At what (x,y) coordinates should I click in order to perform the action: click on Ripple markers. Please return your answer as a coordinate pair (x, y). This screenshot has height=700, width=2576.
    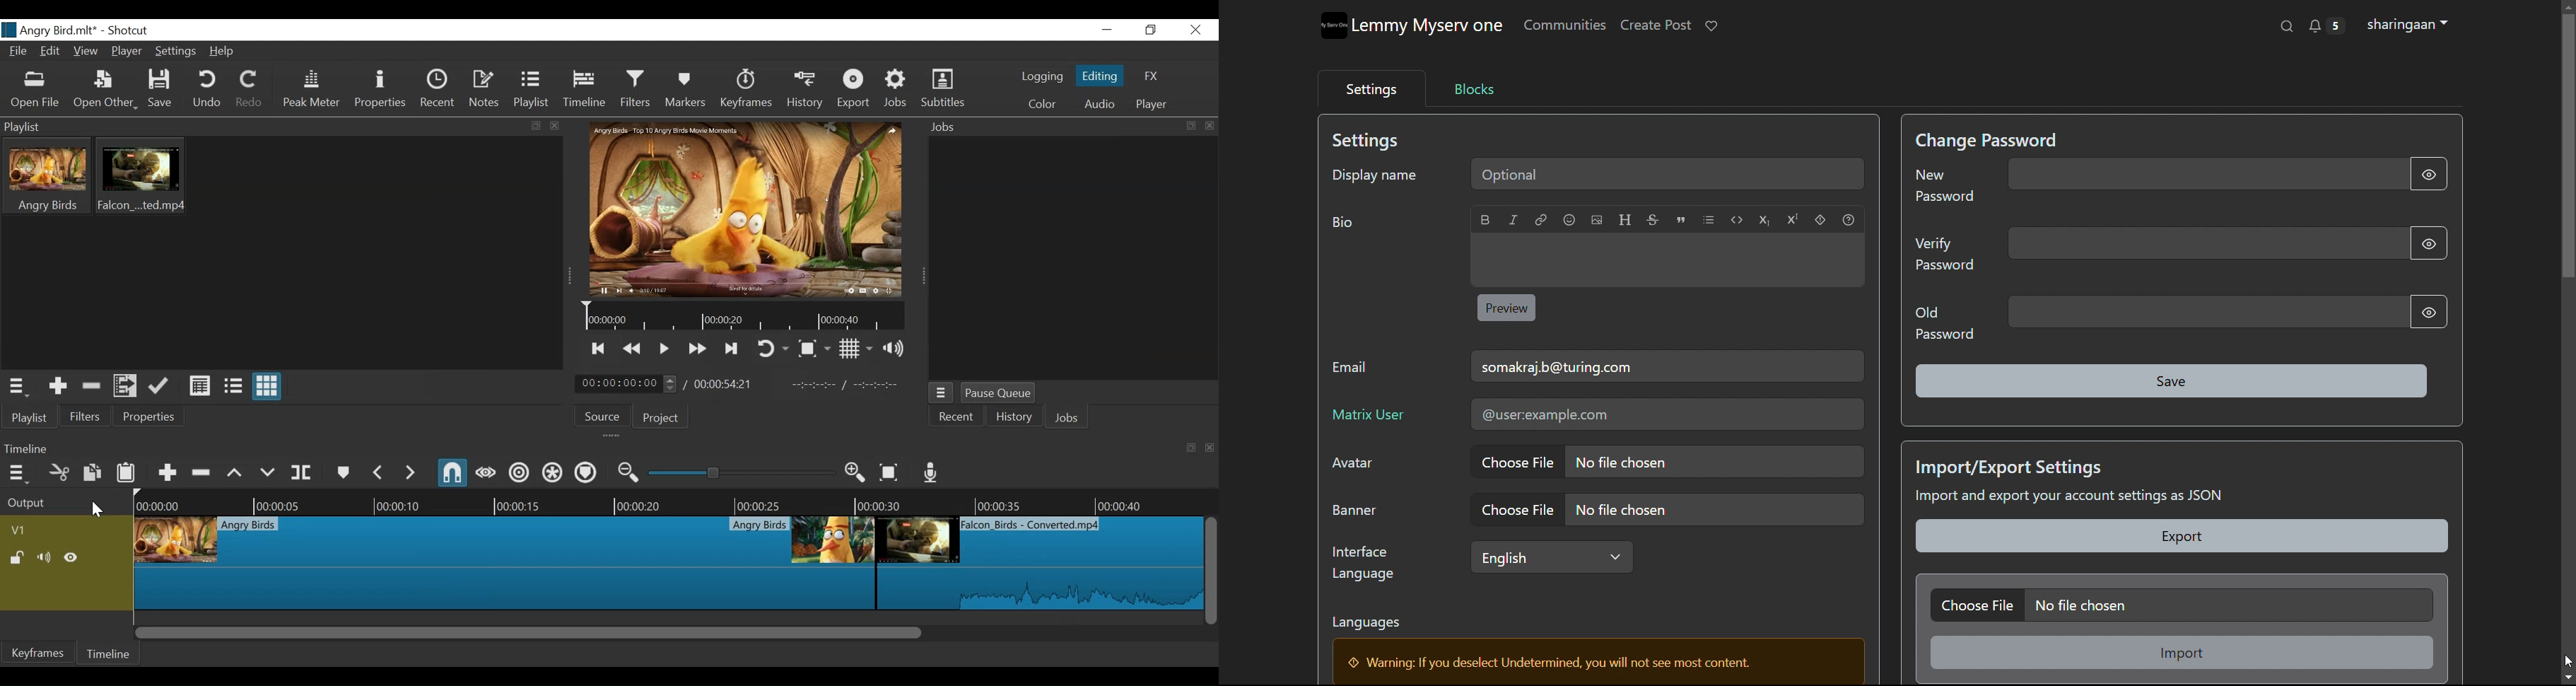
    Looking at the image, I should click on (585, 473).